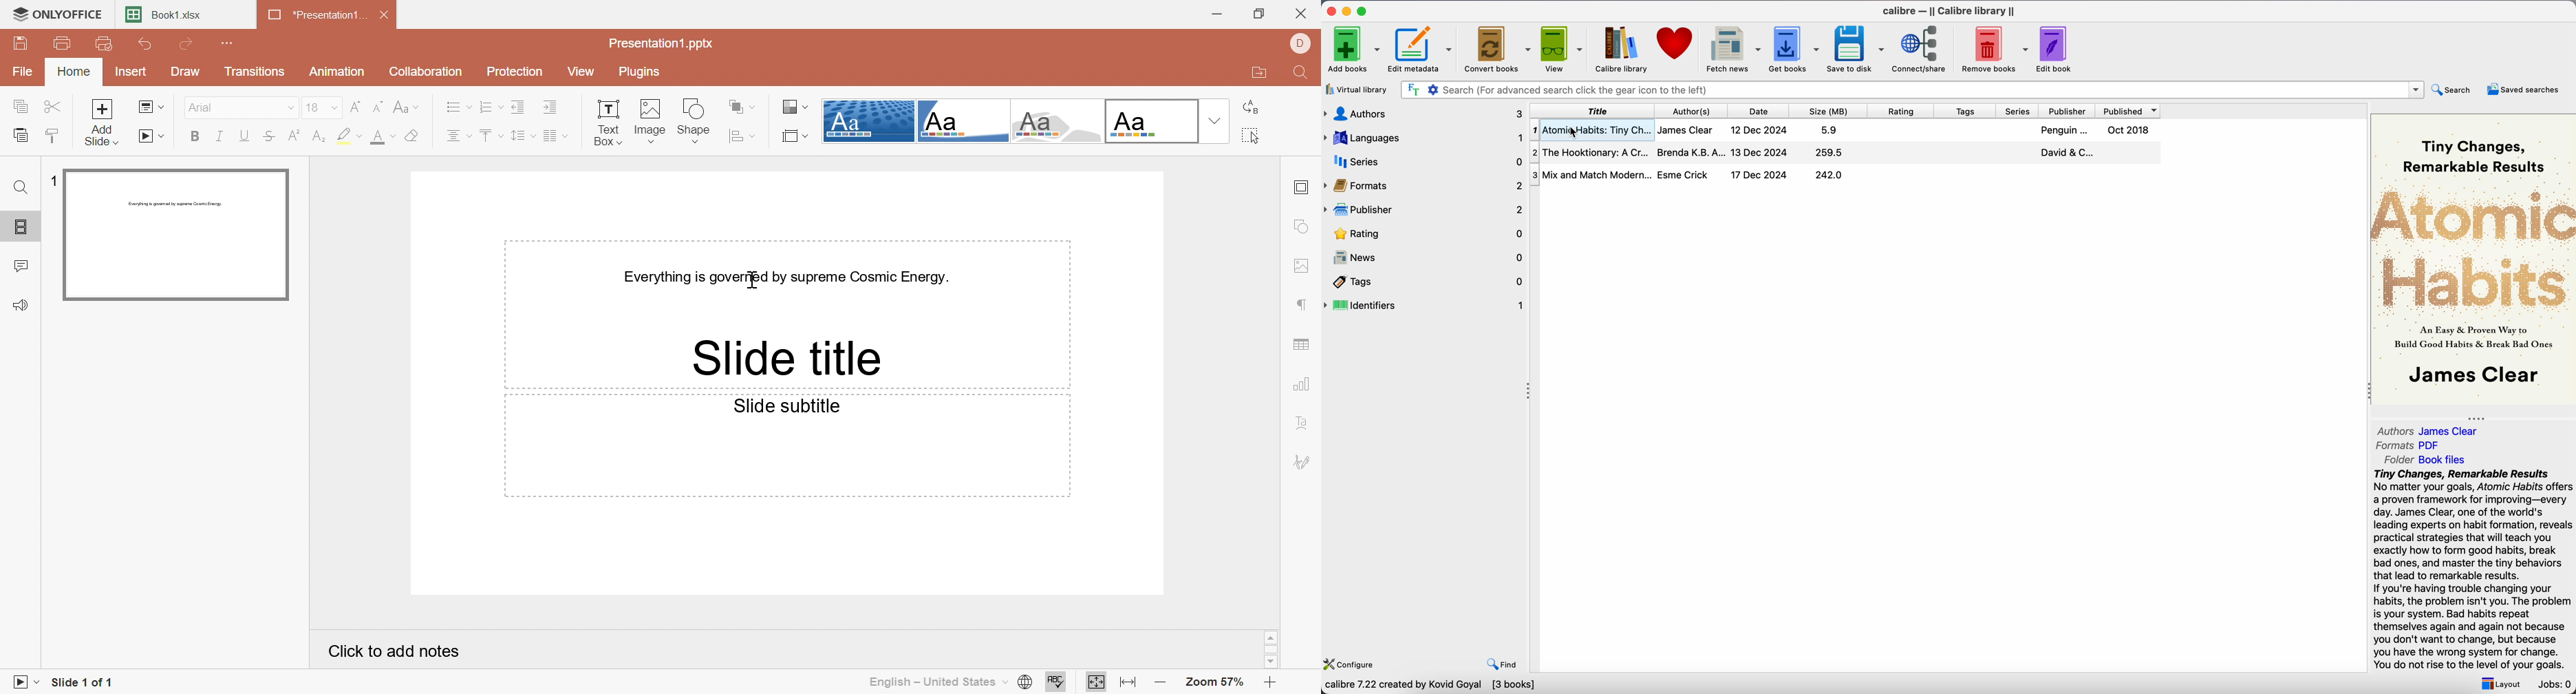  I want to click on Slides, so click(21, 227).